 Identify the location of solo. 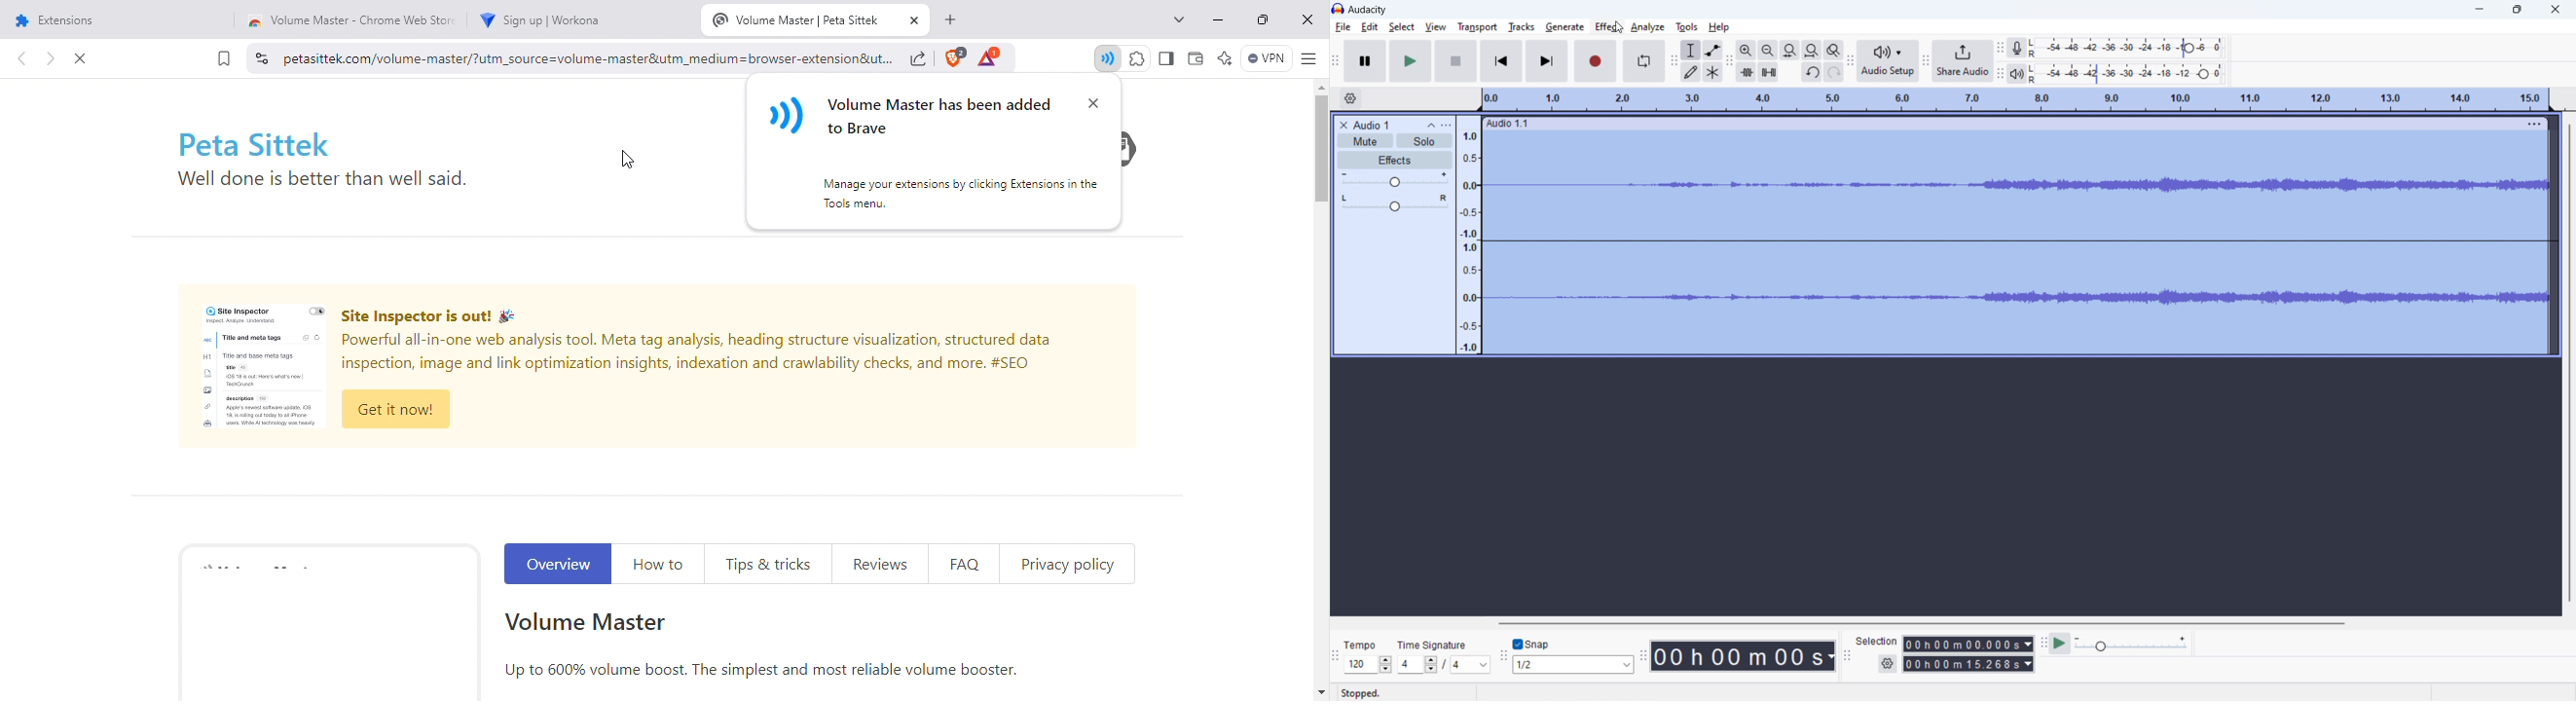
(1424, 141).